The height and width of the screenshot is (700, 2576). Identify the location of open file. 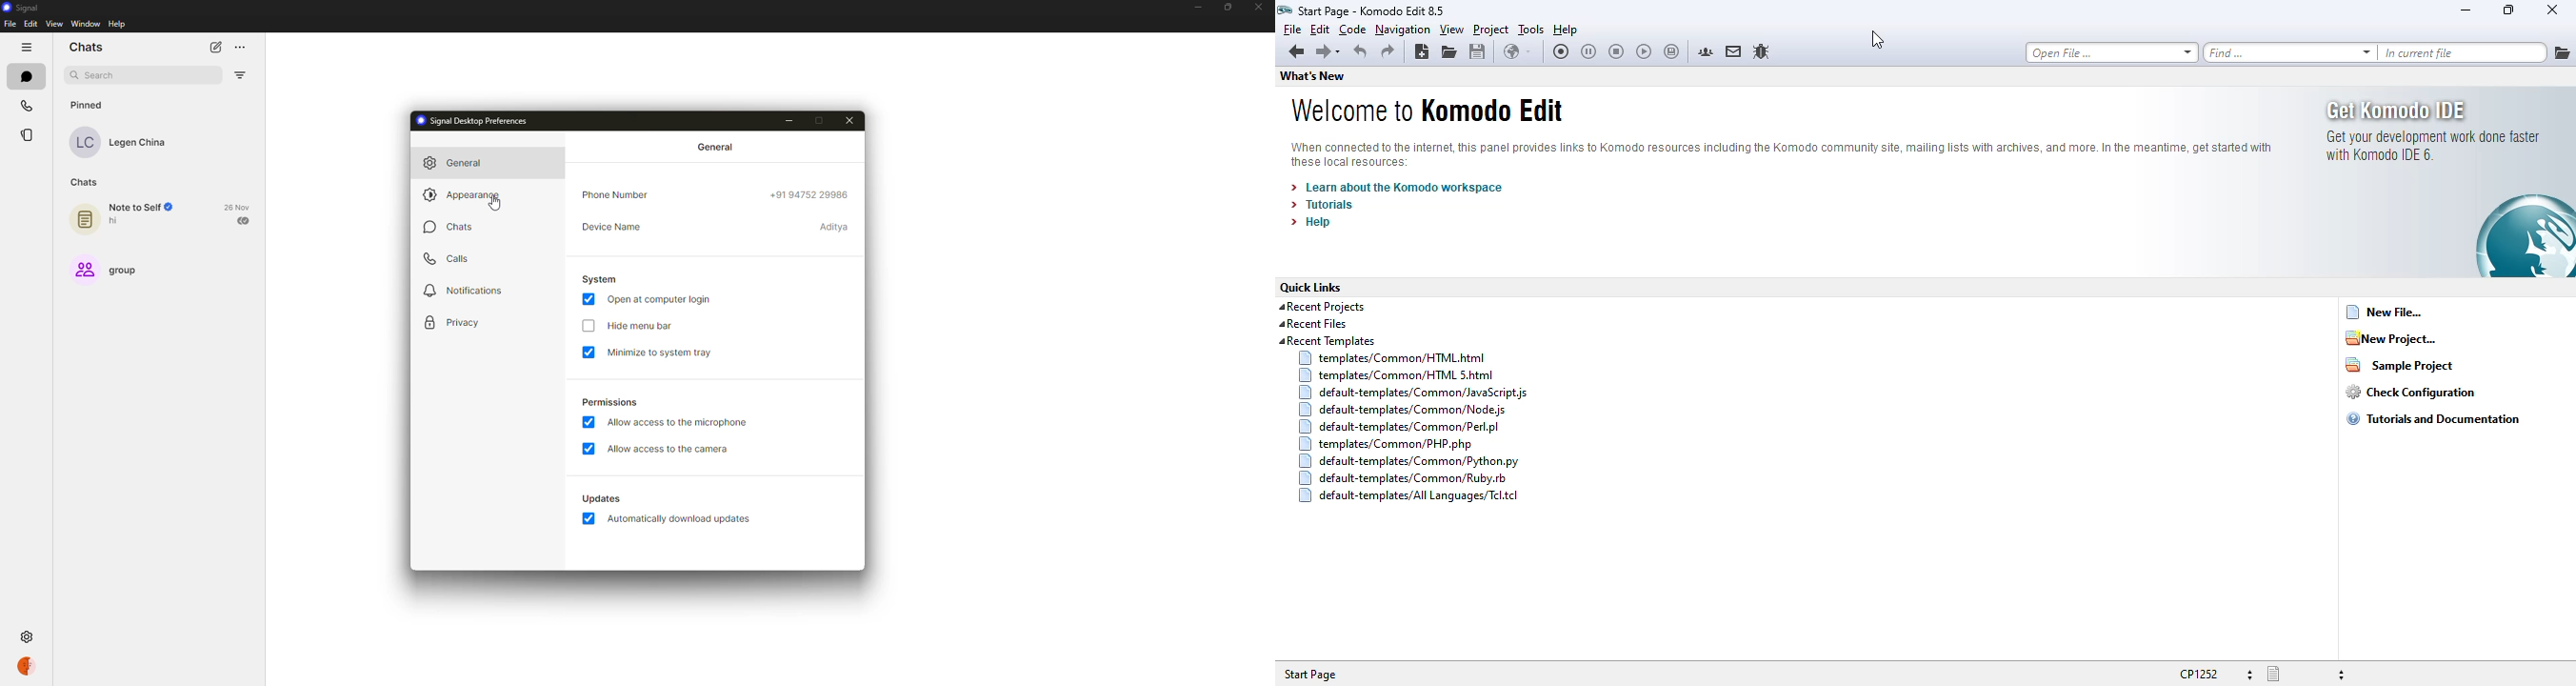
(1449, 51).